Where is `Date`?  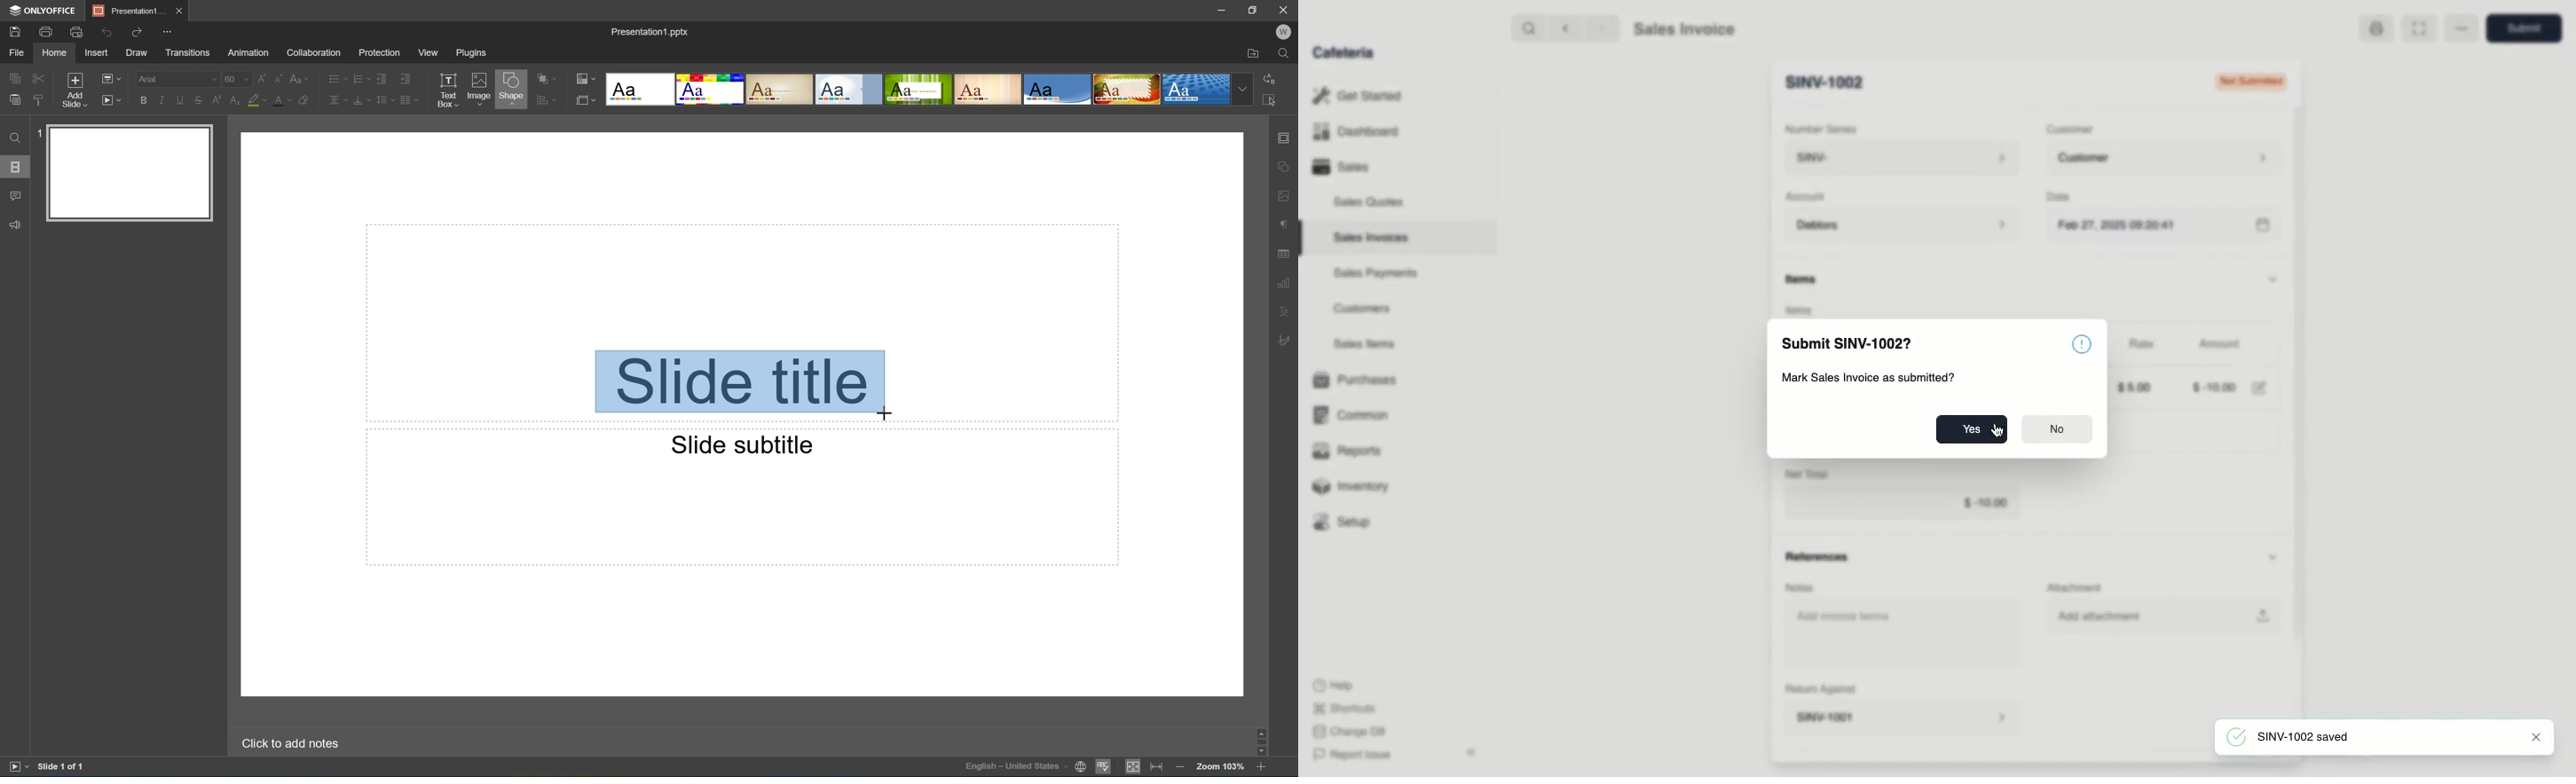 Date is located at coordinates (2064, 197).